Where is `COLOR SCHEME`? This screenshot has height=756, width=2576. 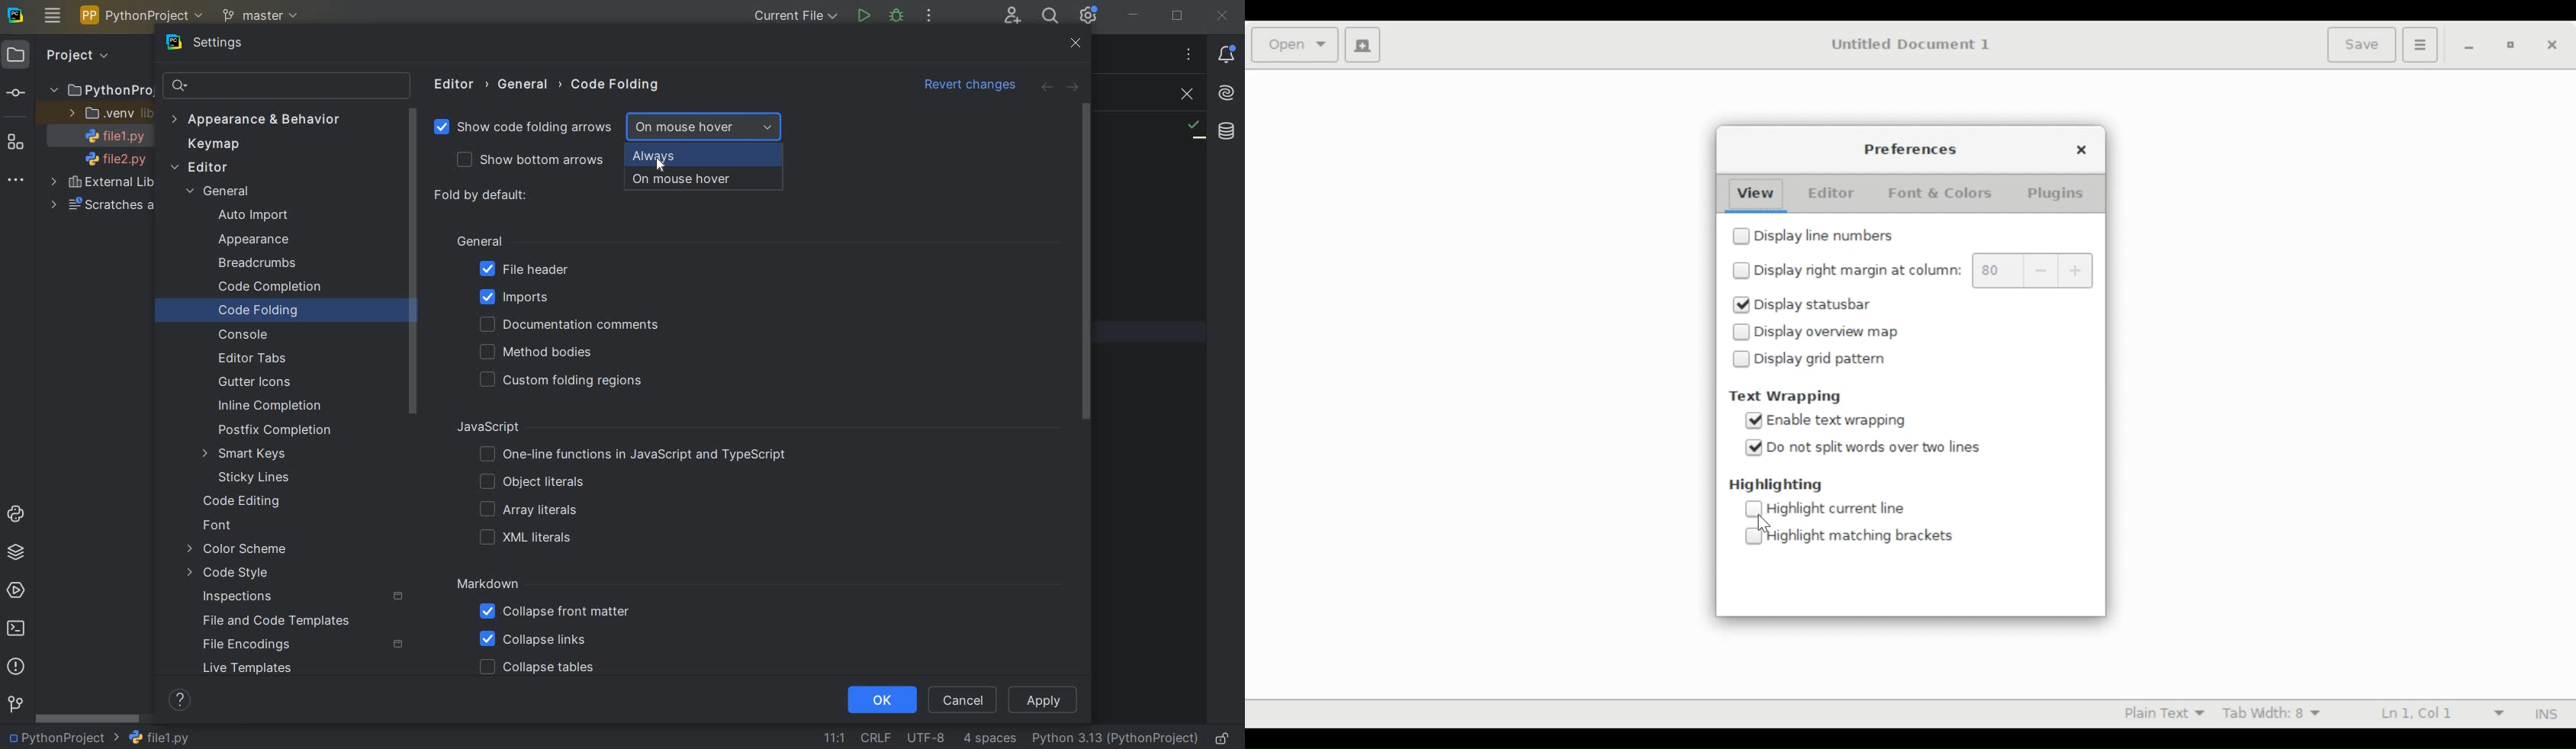
COLOR SCHEME is located at coordinates (239, 550).